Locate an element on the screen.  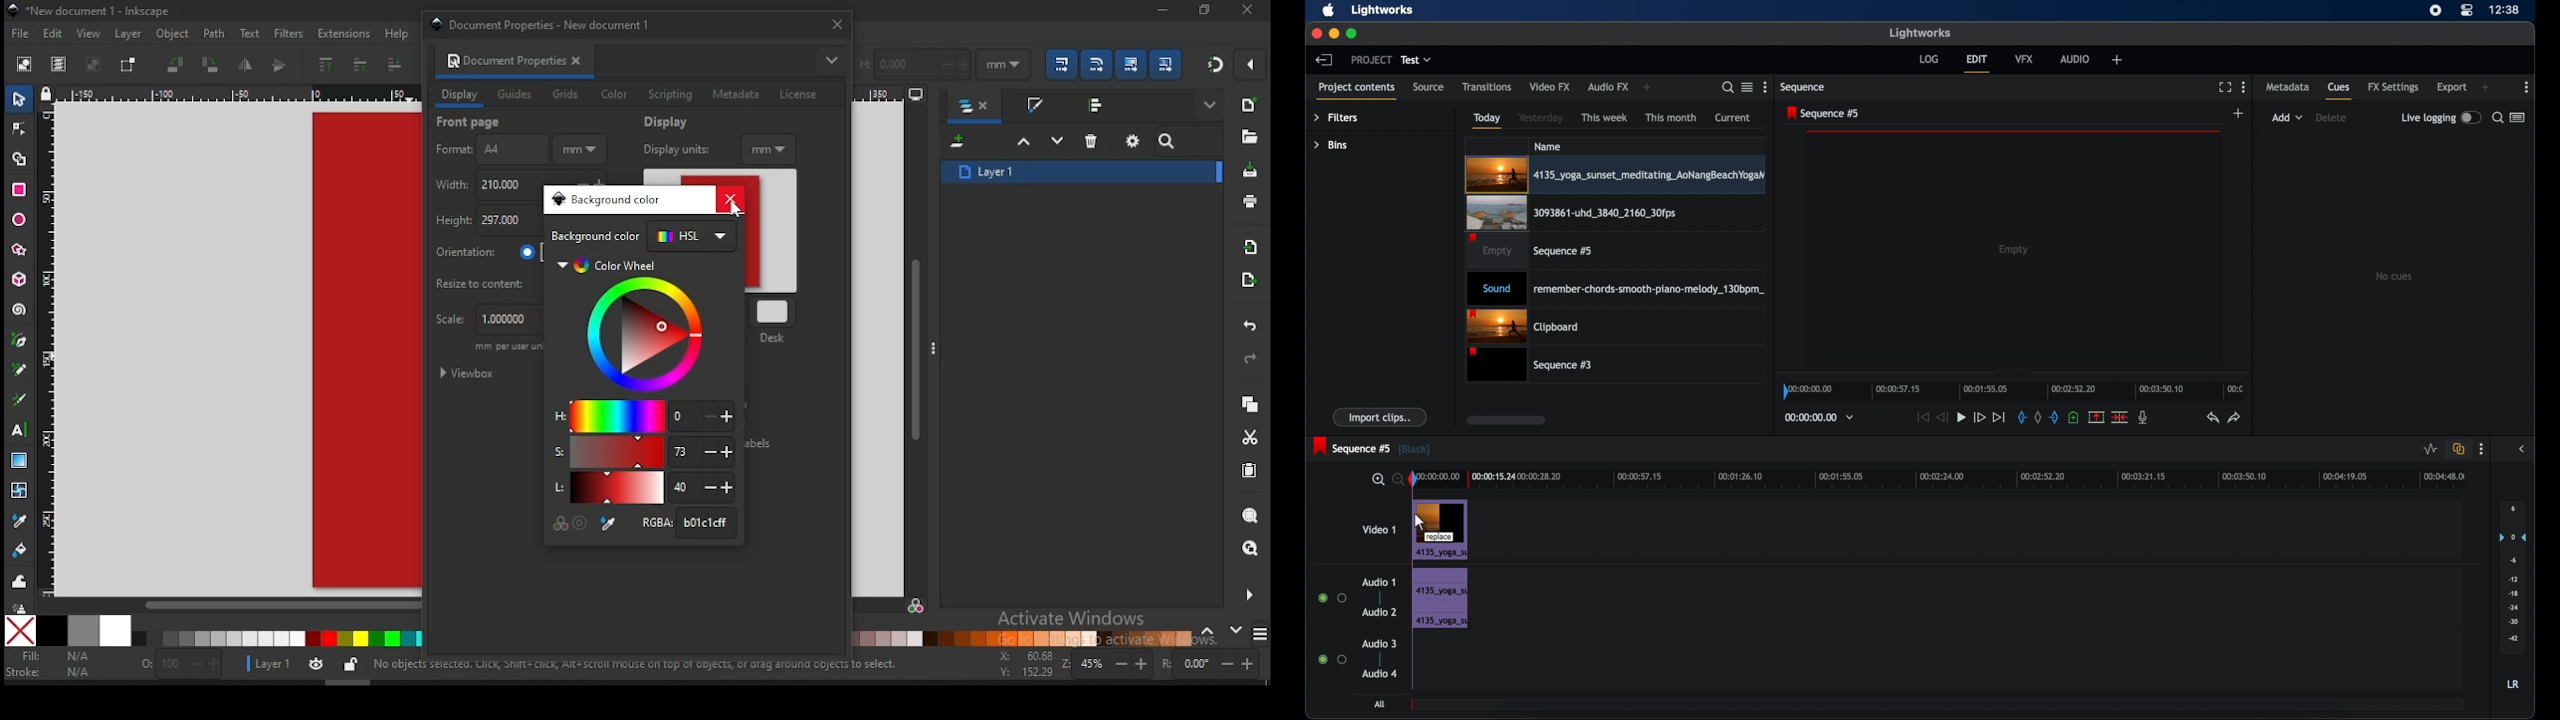
video clip is located at coordinates (1615, 175).